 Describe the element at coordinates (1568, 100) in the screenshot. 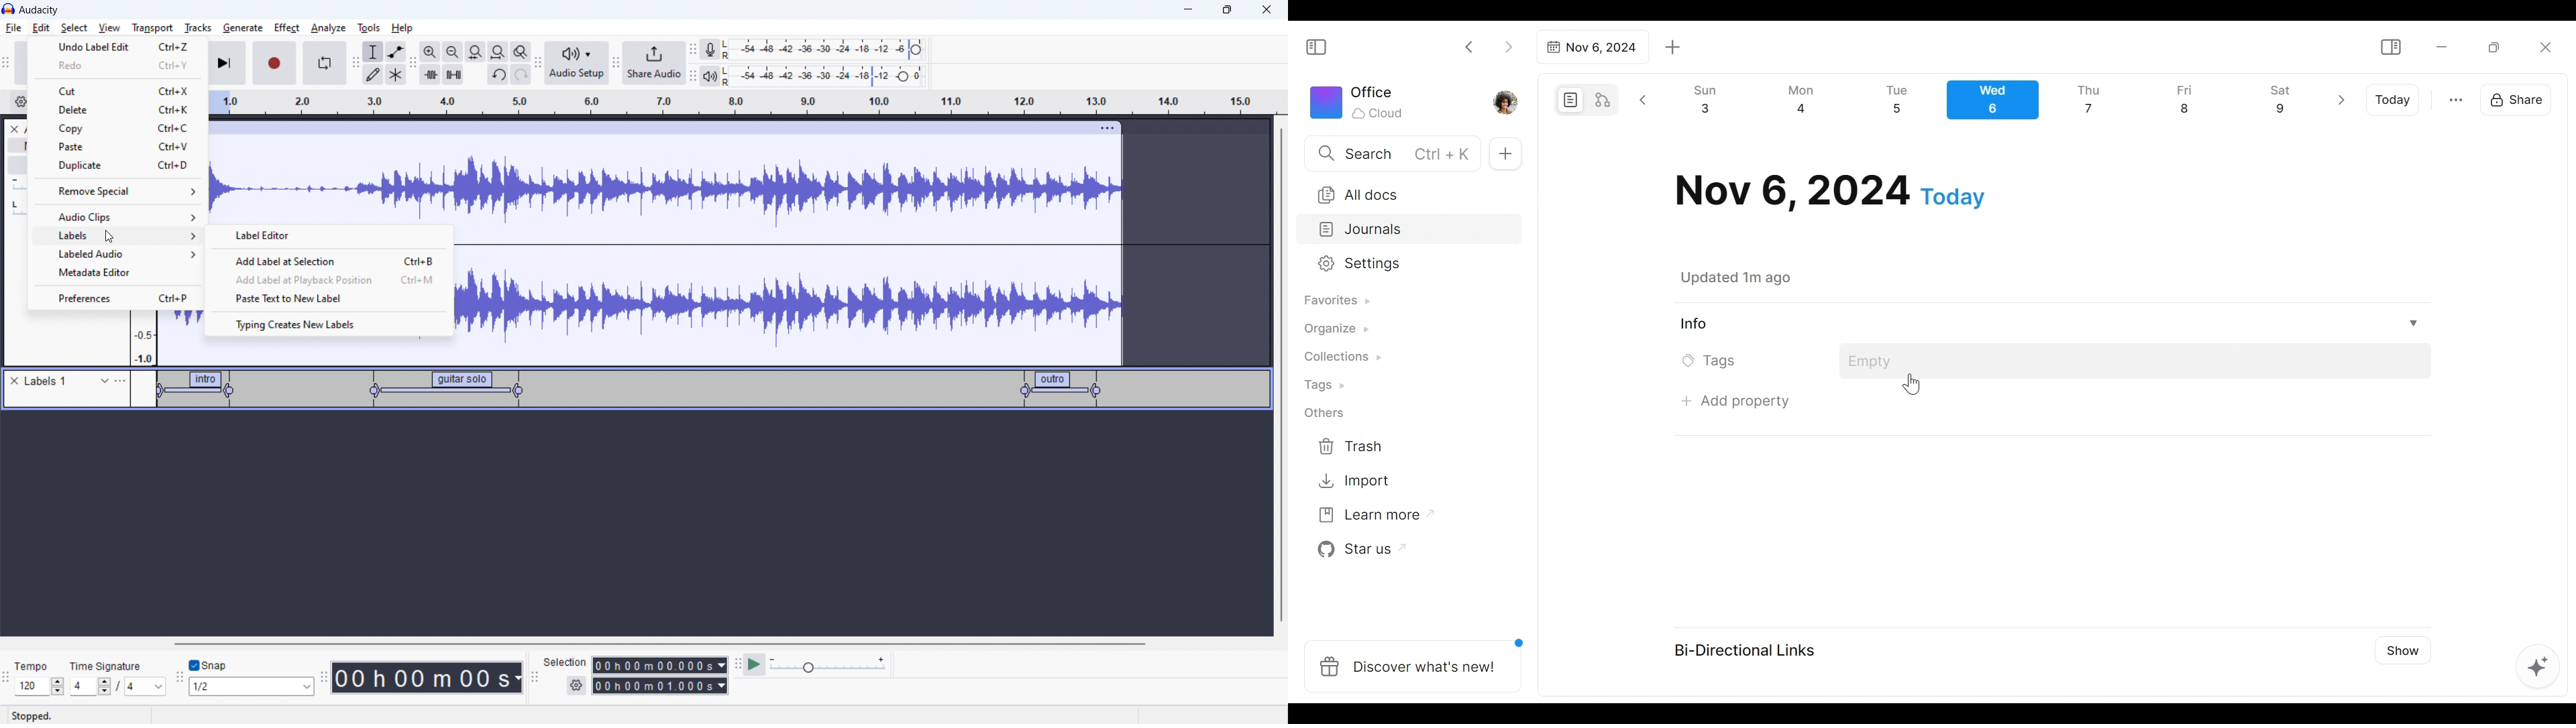

I see `Page mode` at that location.